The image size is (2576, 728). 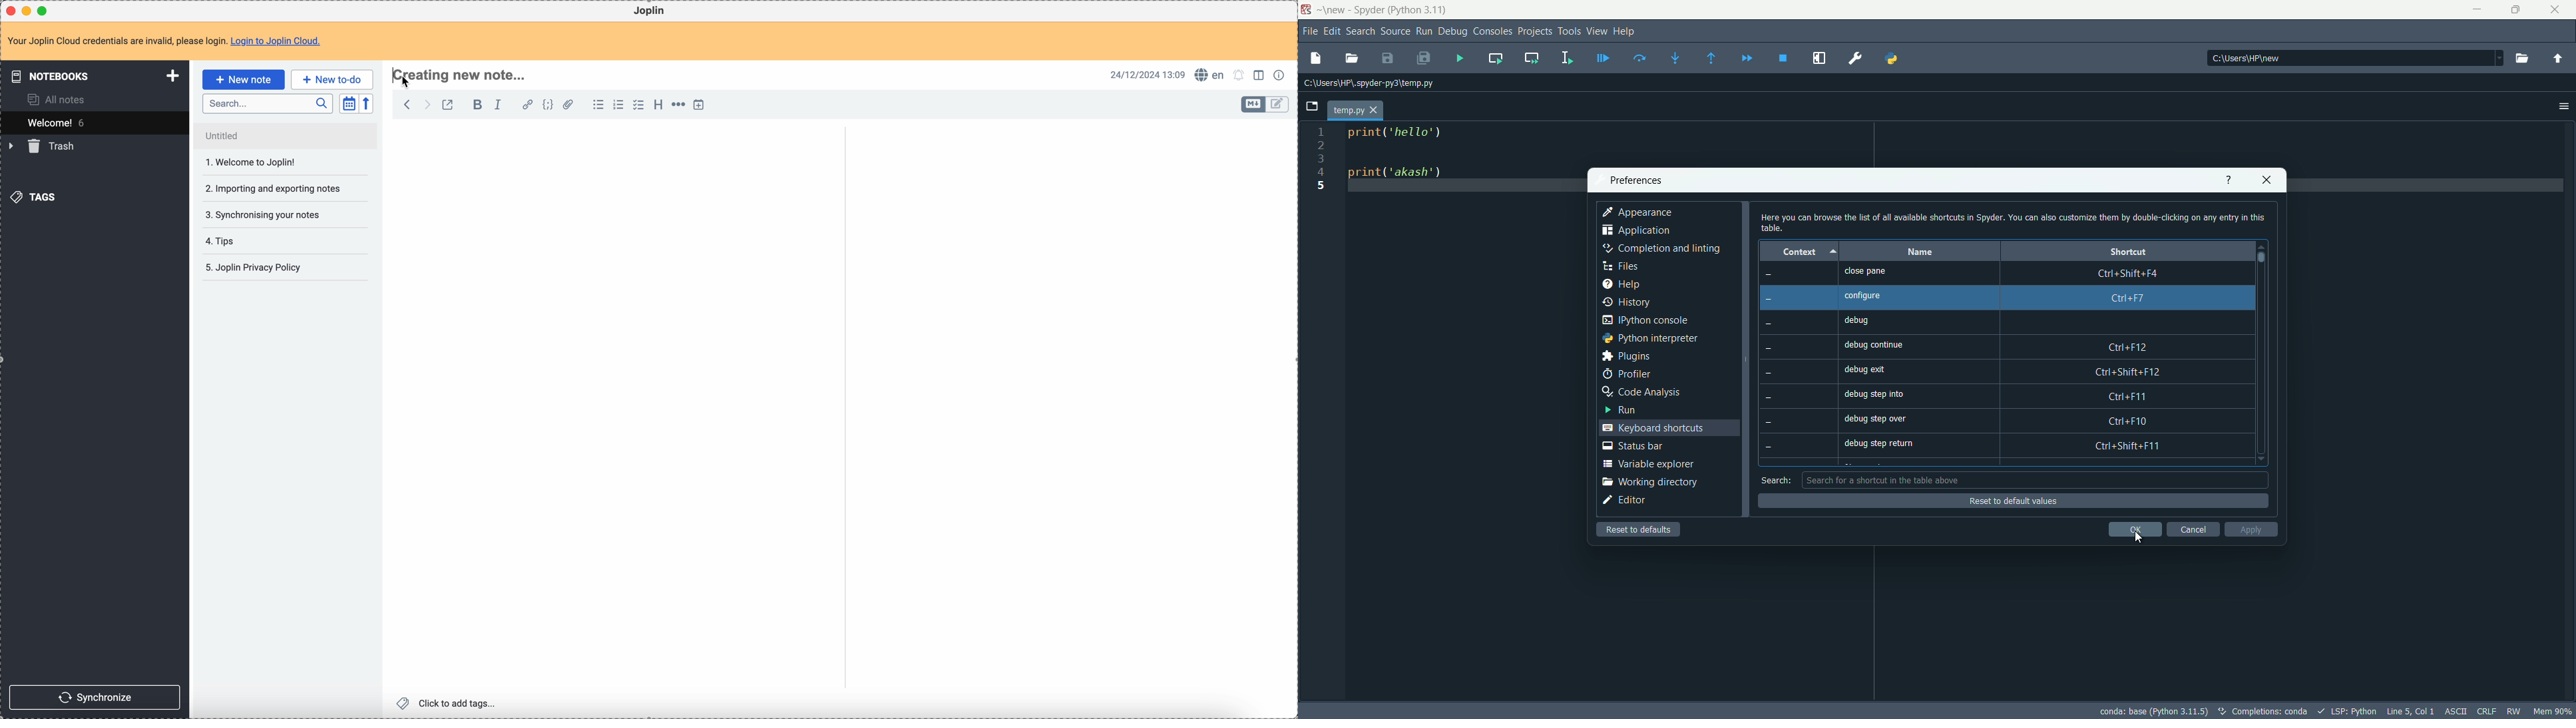 What do you see at coordinates (658, 104) in the screenshot?
I see `heading` at bounding box center [658, 104].